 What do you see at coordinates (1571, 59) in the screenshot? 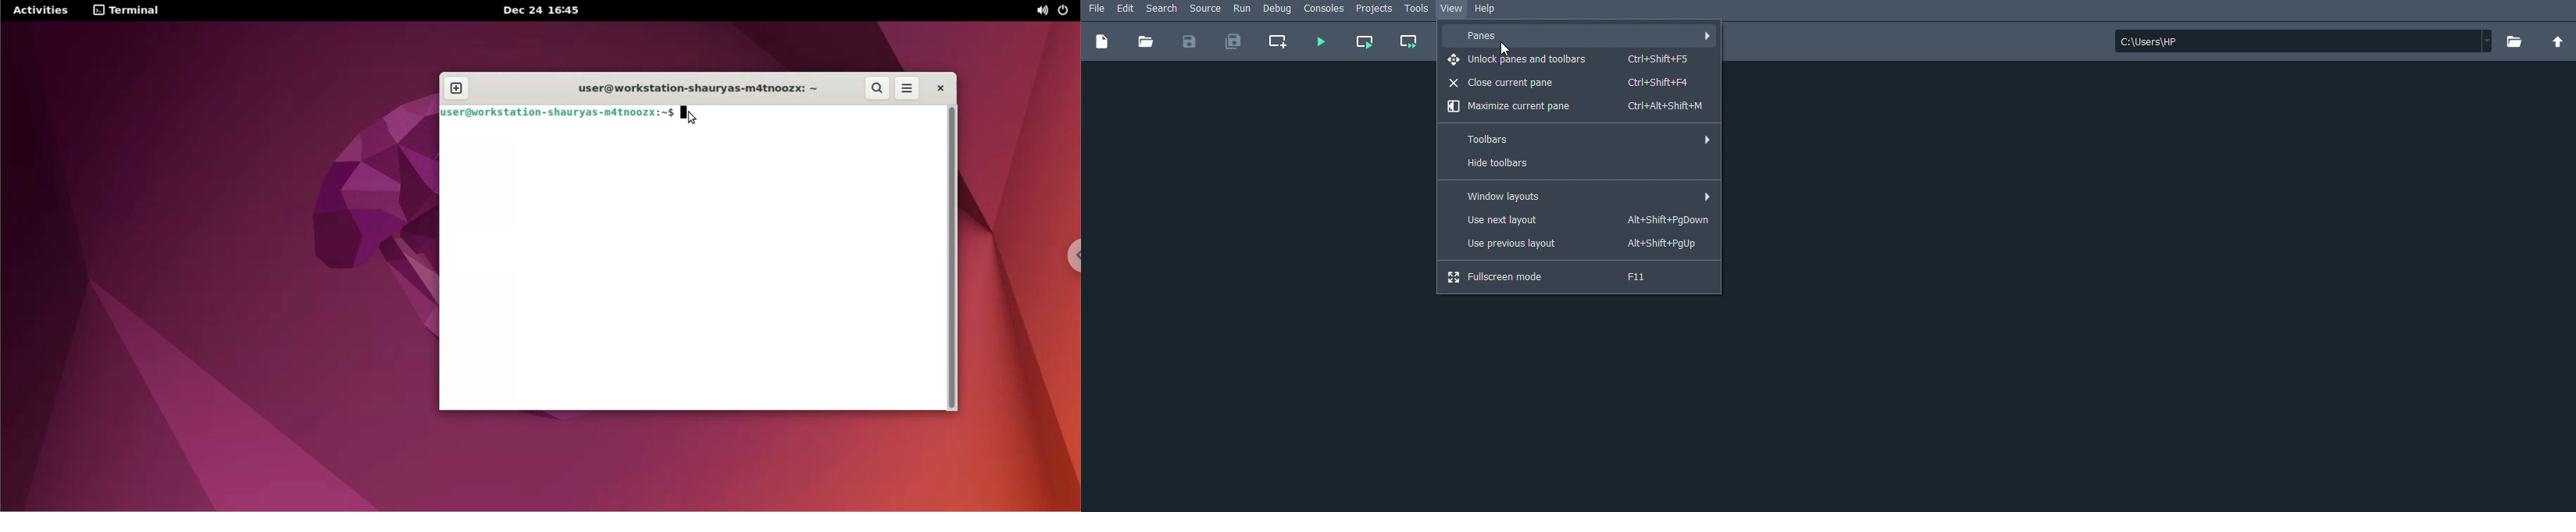
I see `Unlock panes and toolbars` at bounding box center [1571, 59].